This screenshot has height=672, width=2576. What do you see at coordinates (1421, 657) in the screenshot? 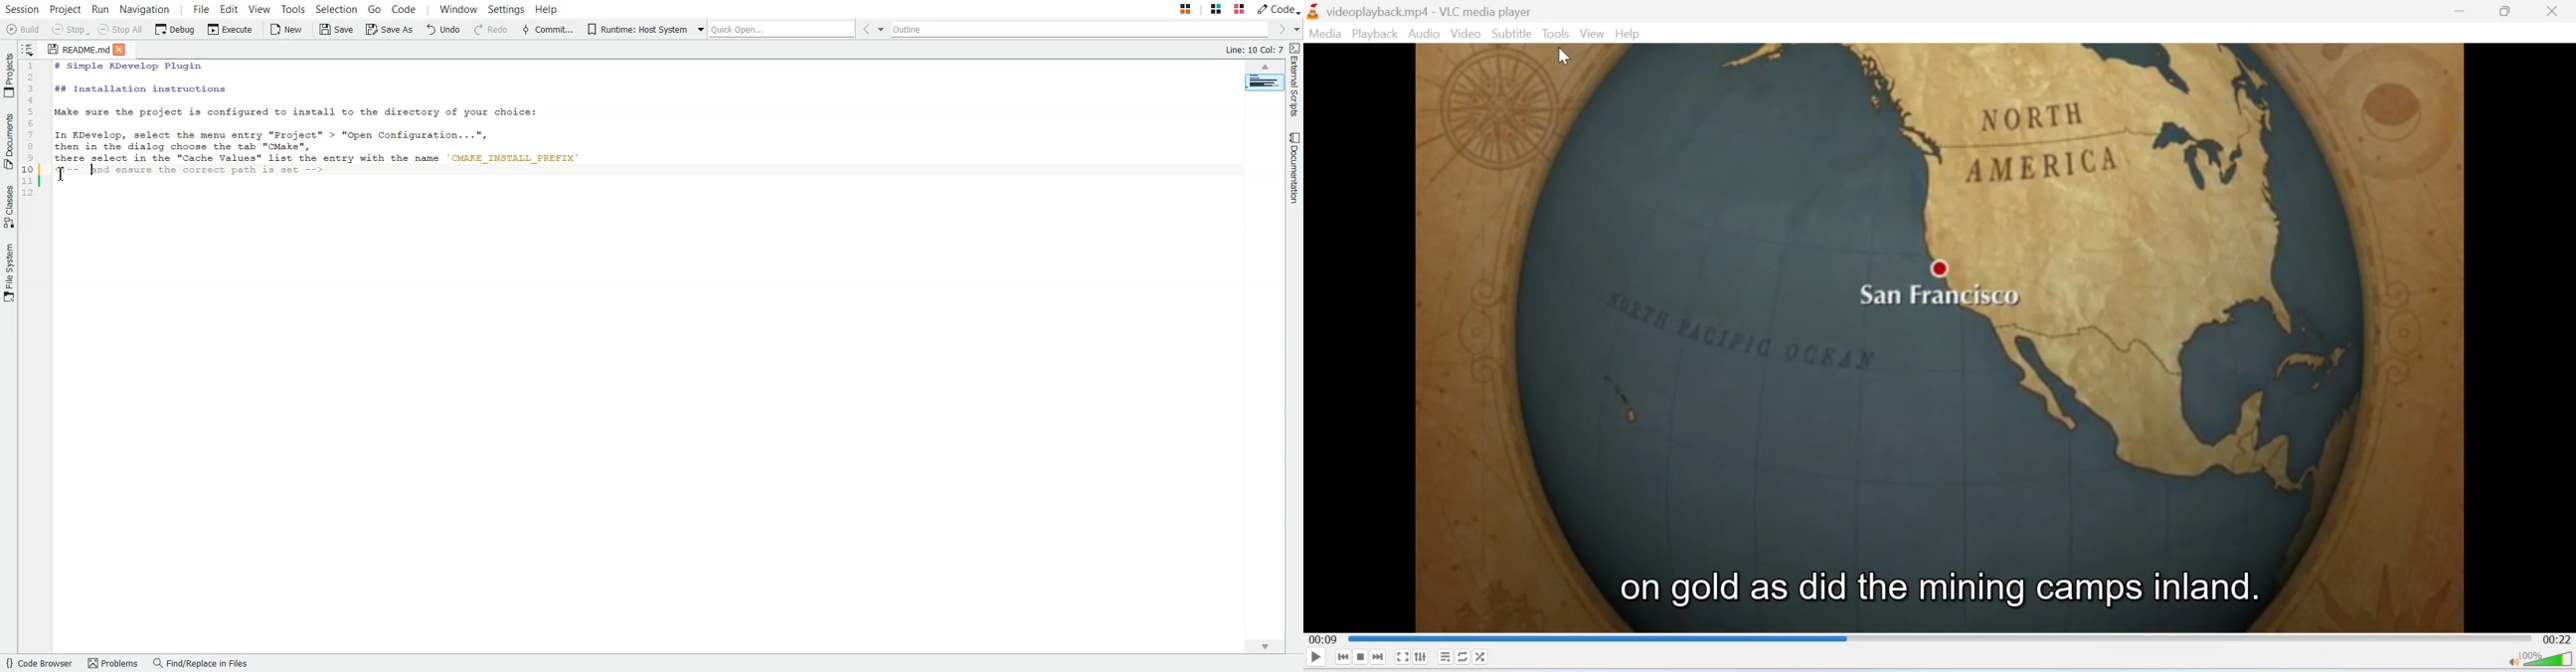
I see `Extended Settings` at bounding box center [1421, 657].